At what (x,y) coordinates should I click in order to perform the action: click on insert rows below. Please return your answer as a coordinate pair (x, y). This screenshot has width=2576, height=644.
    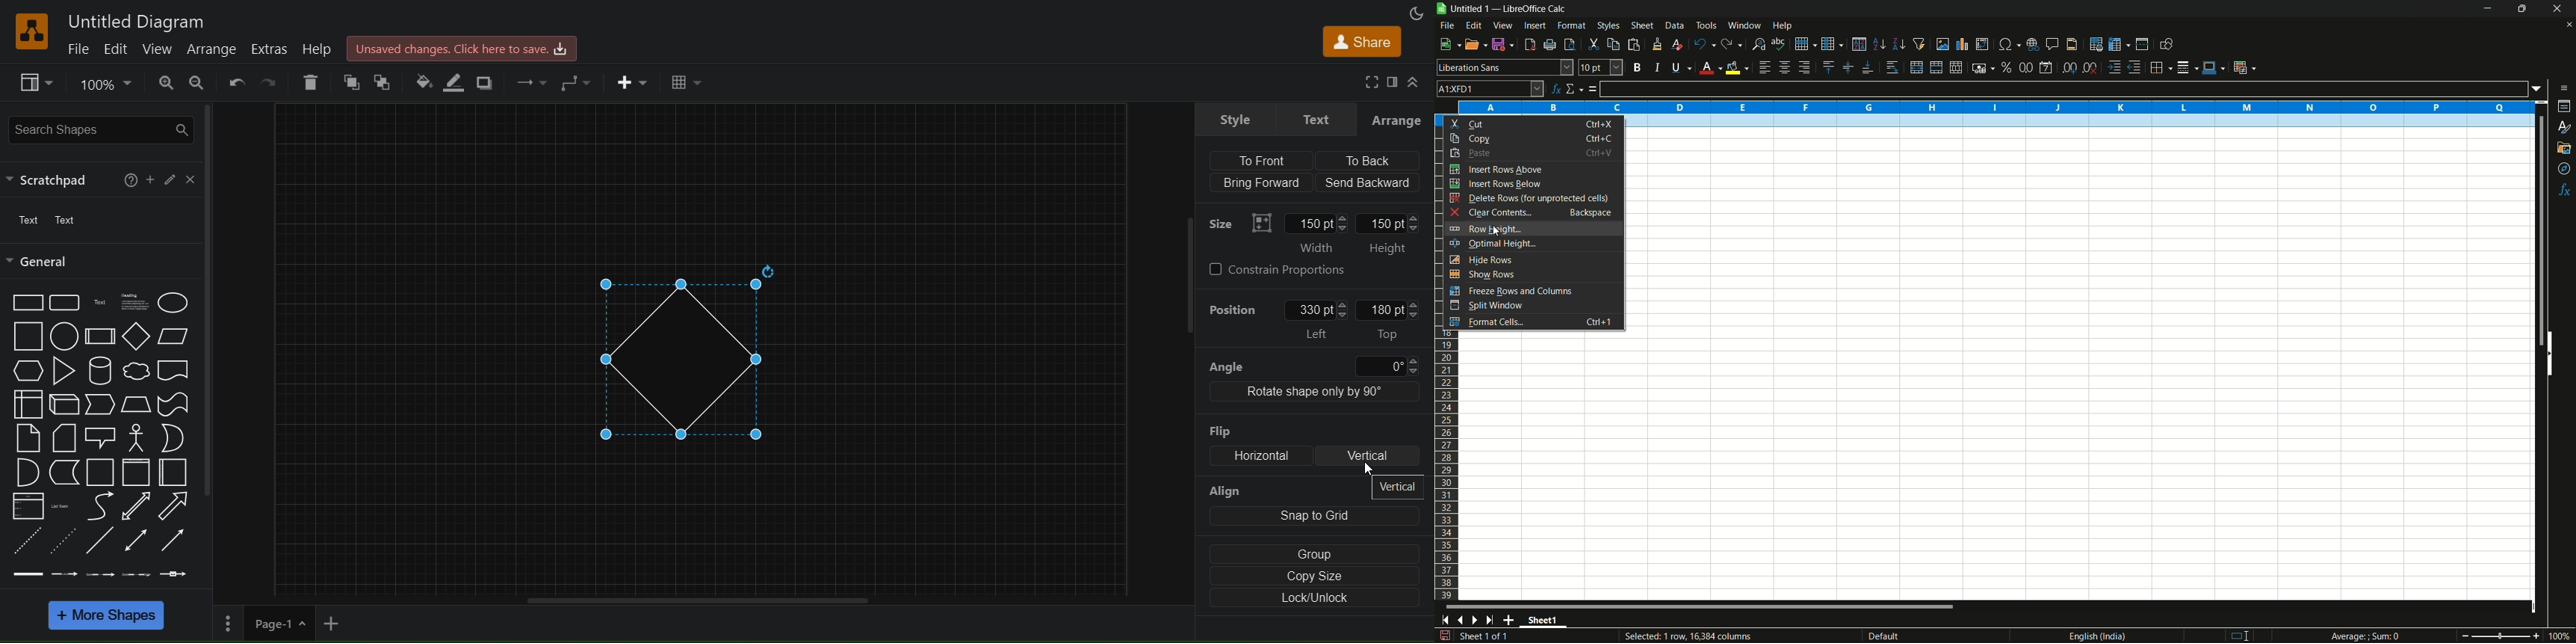
    Looking at the image, I should click on (1531, 183).